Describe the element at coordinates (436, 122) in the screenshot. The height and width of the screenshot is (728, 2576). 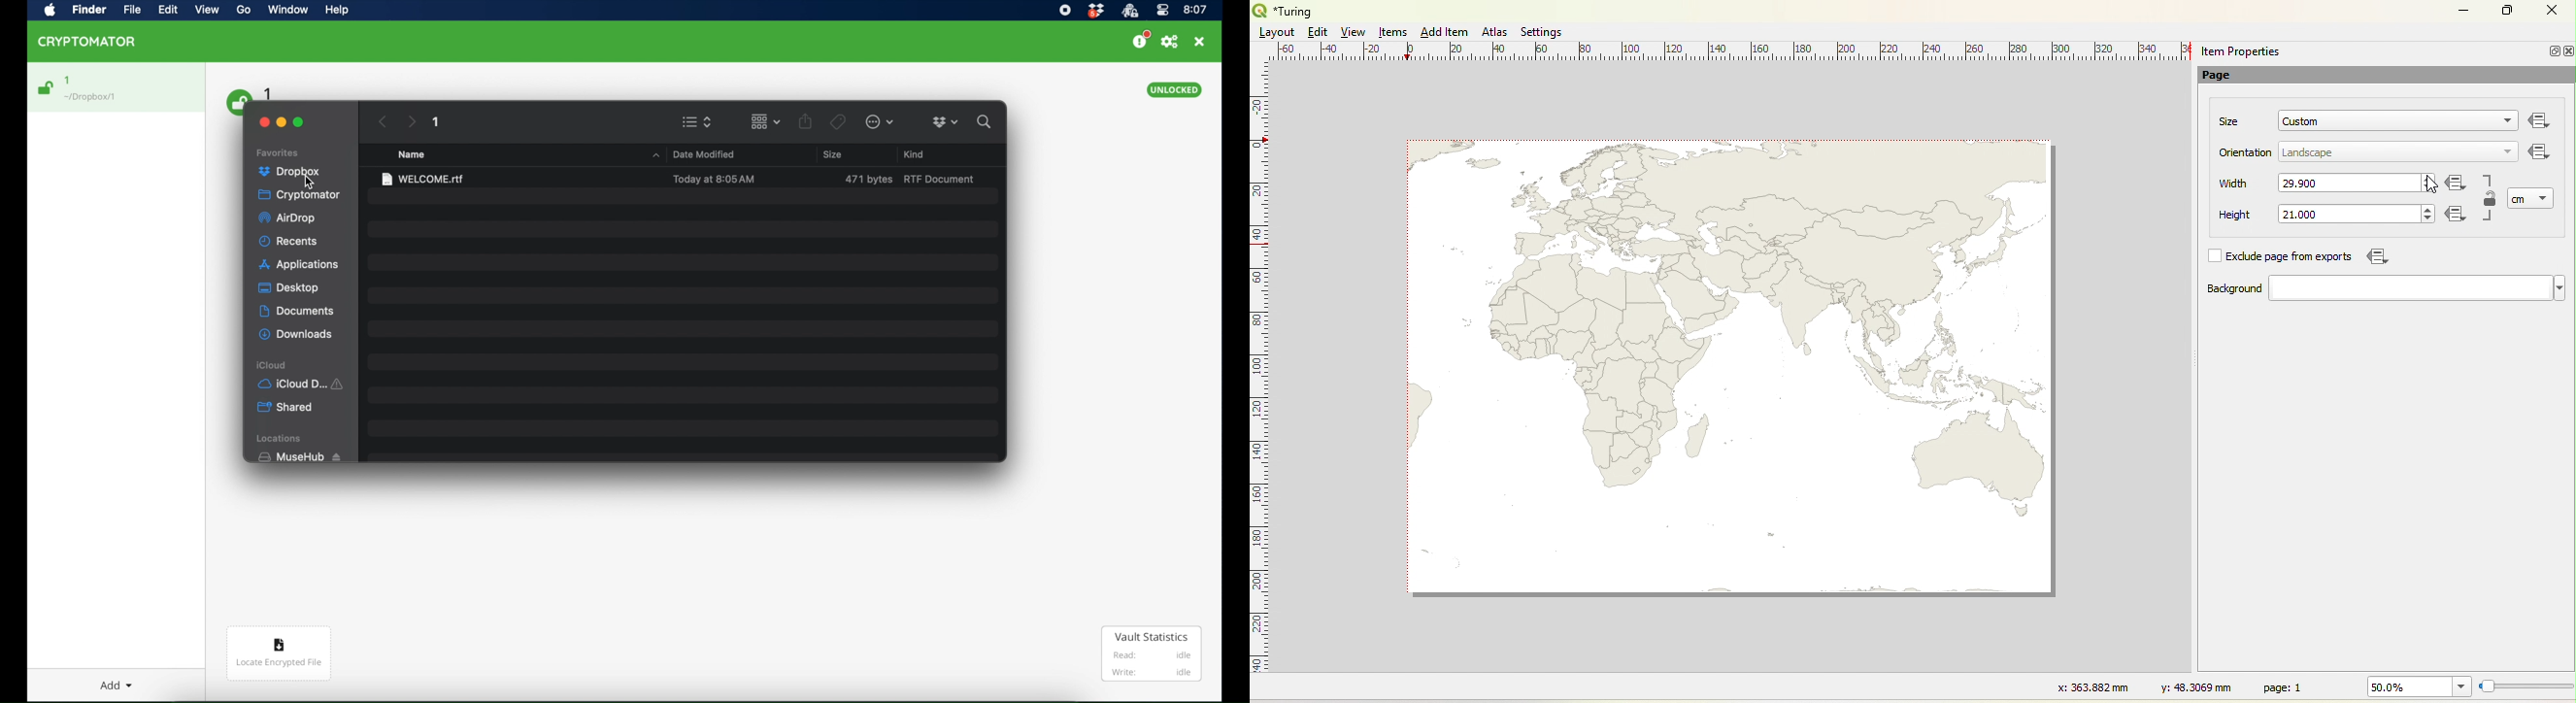
I see `1` at that location.